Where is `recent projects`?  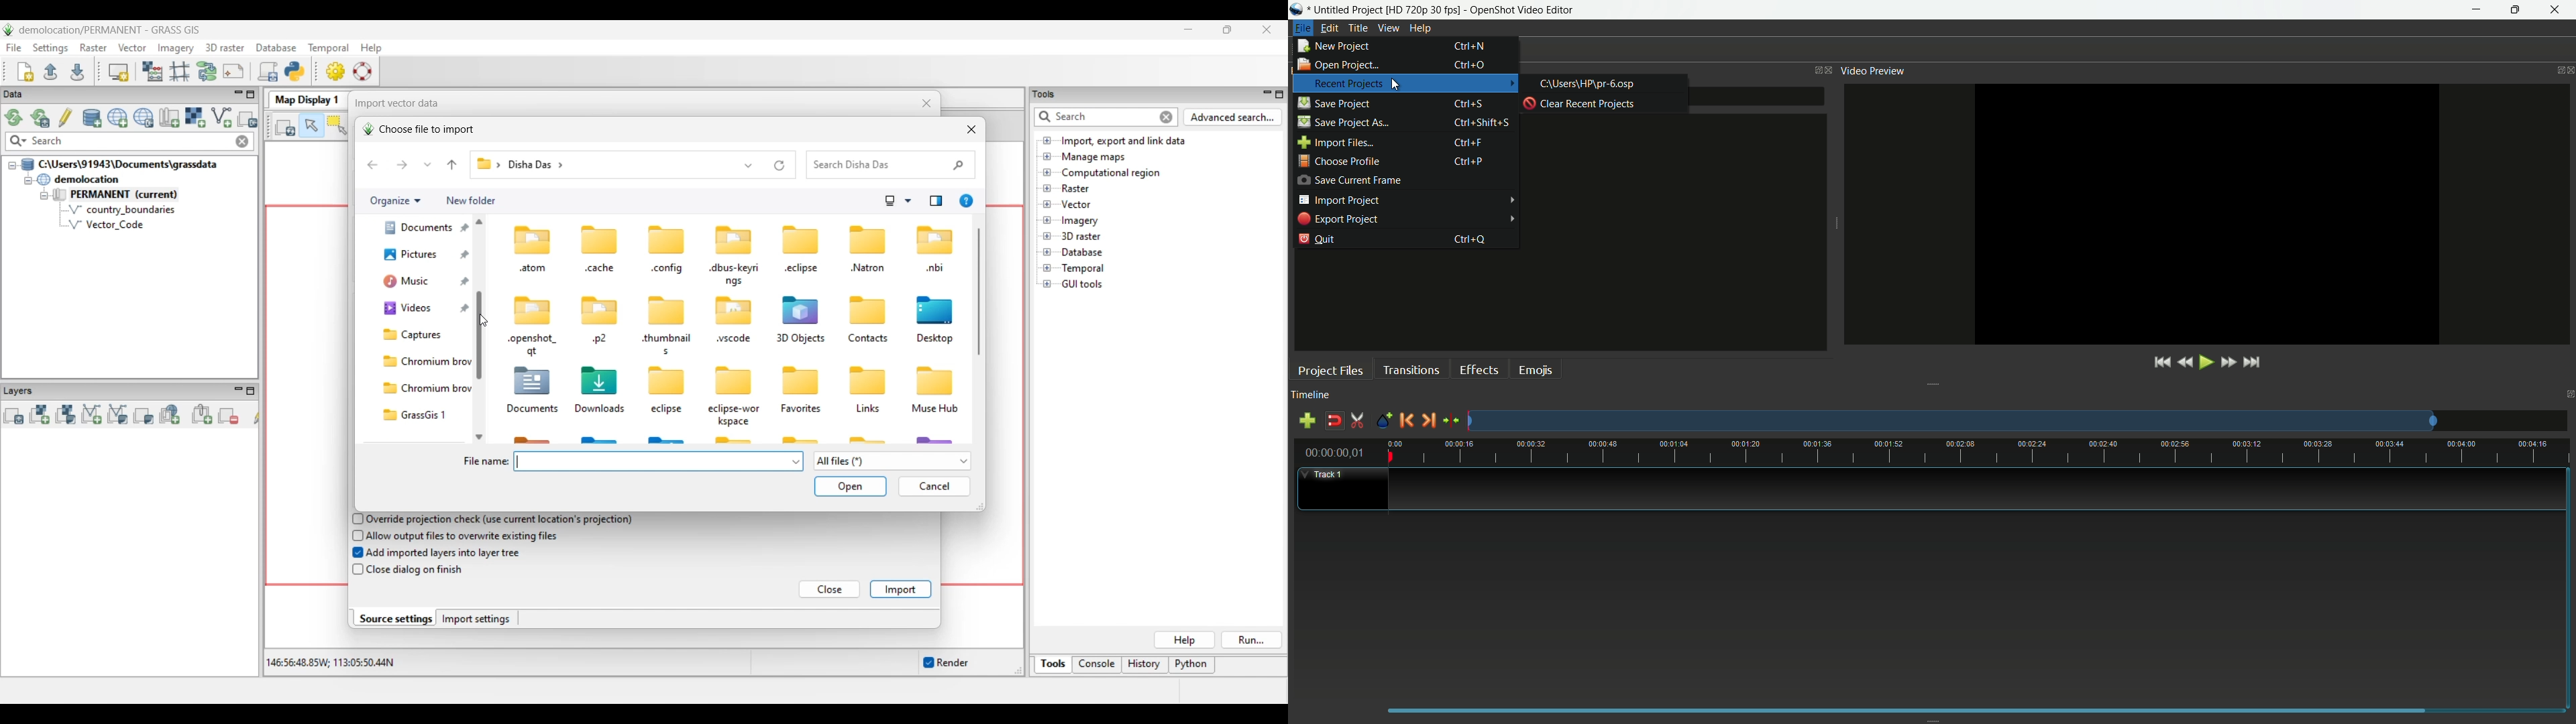 recent projects is located at coordinates (1348, 84).